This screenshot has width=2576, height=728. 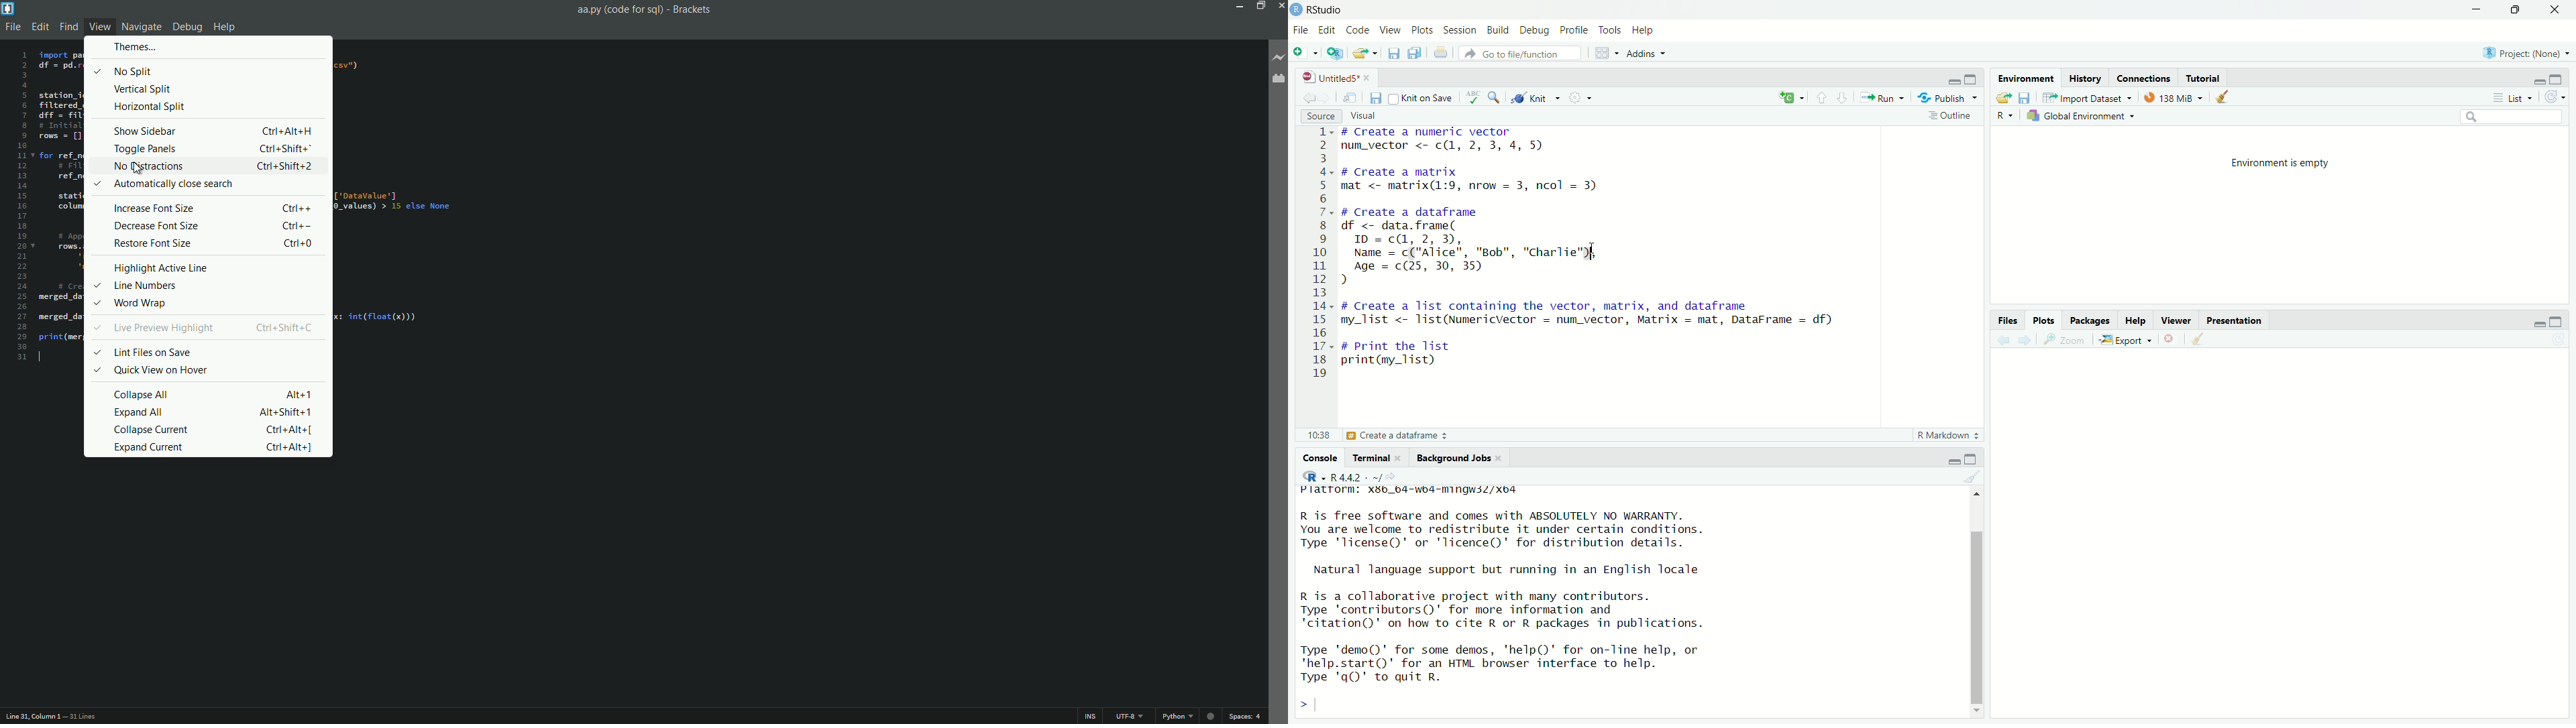 I want to click on refresh, so click(x=2555, y=96).